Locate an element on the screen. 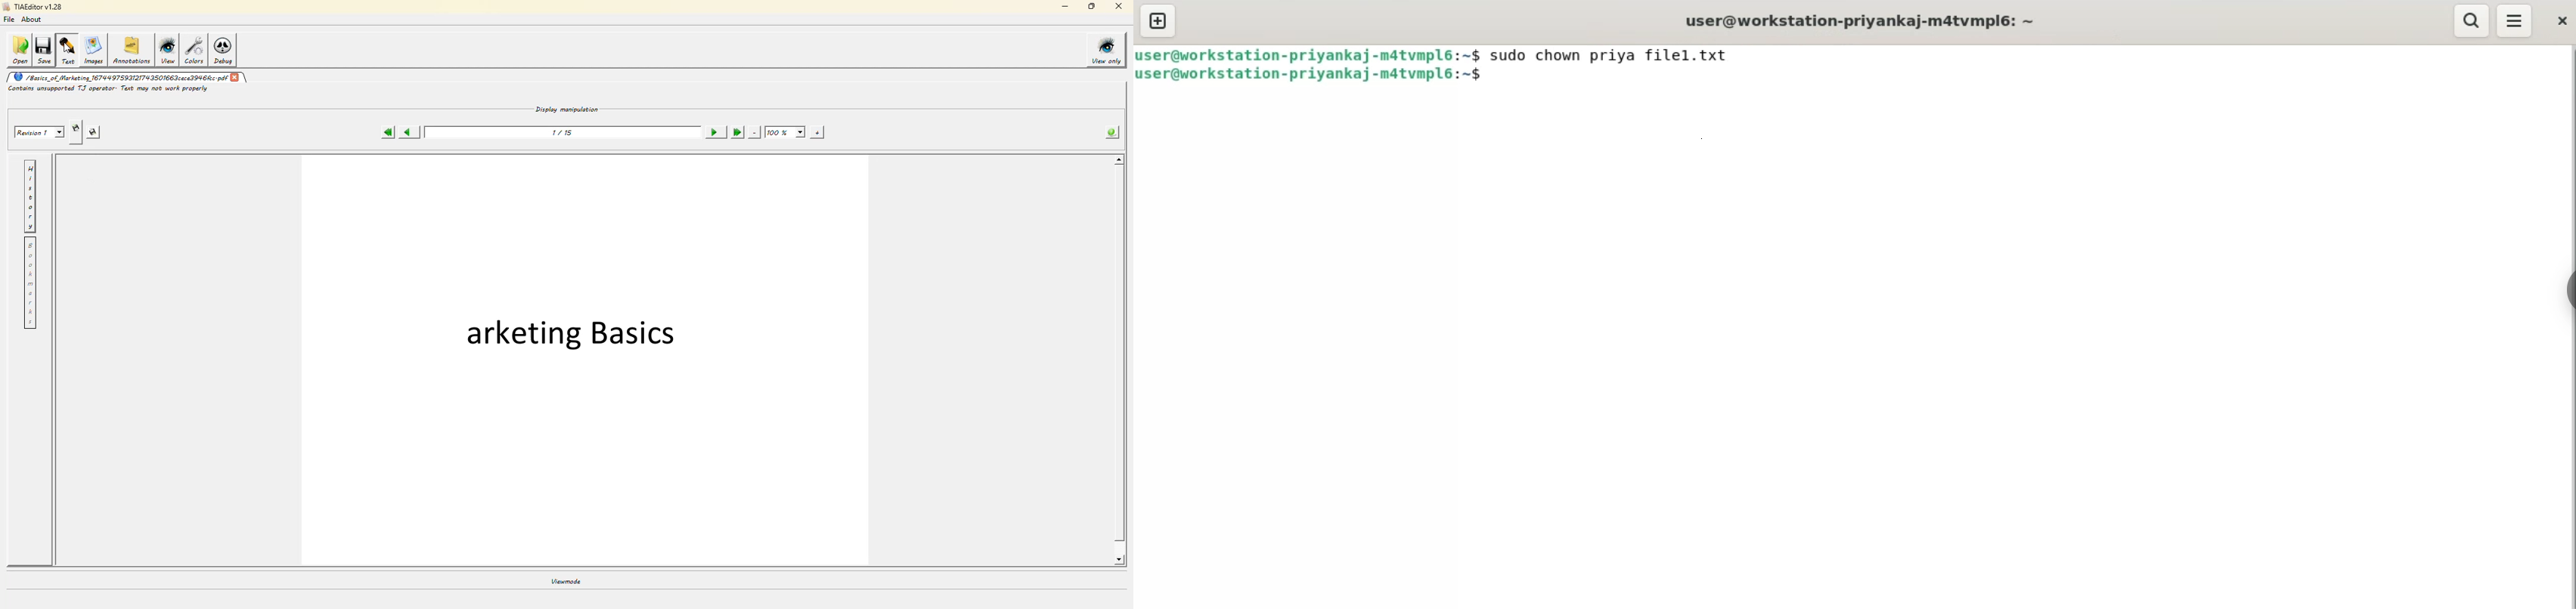  user@workstation-priyankaj-m4tvmpl6: ~ is located at coordinates (1865, 20).